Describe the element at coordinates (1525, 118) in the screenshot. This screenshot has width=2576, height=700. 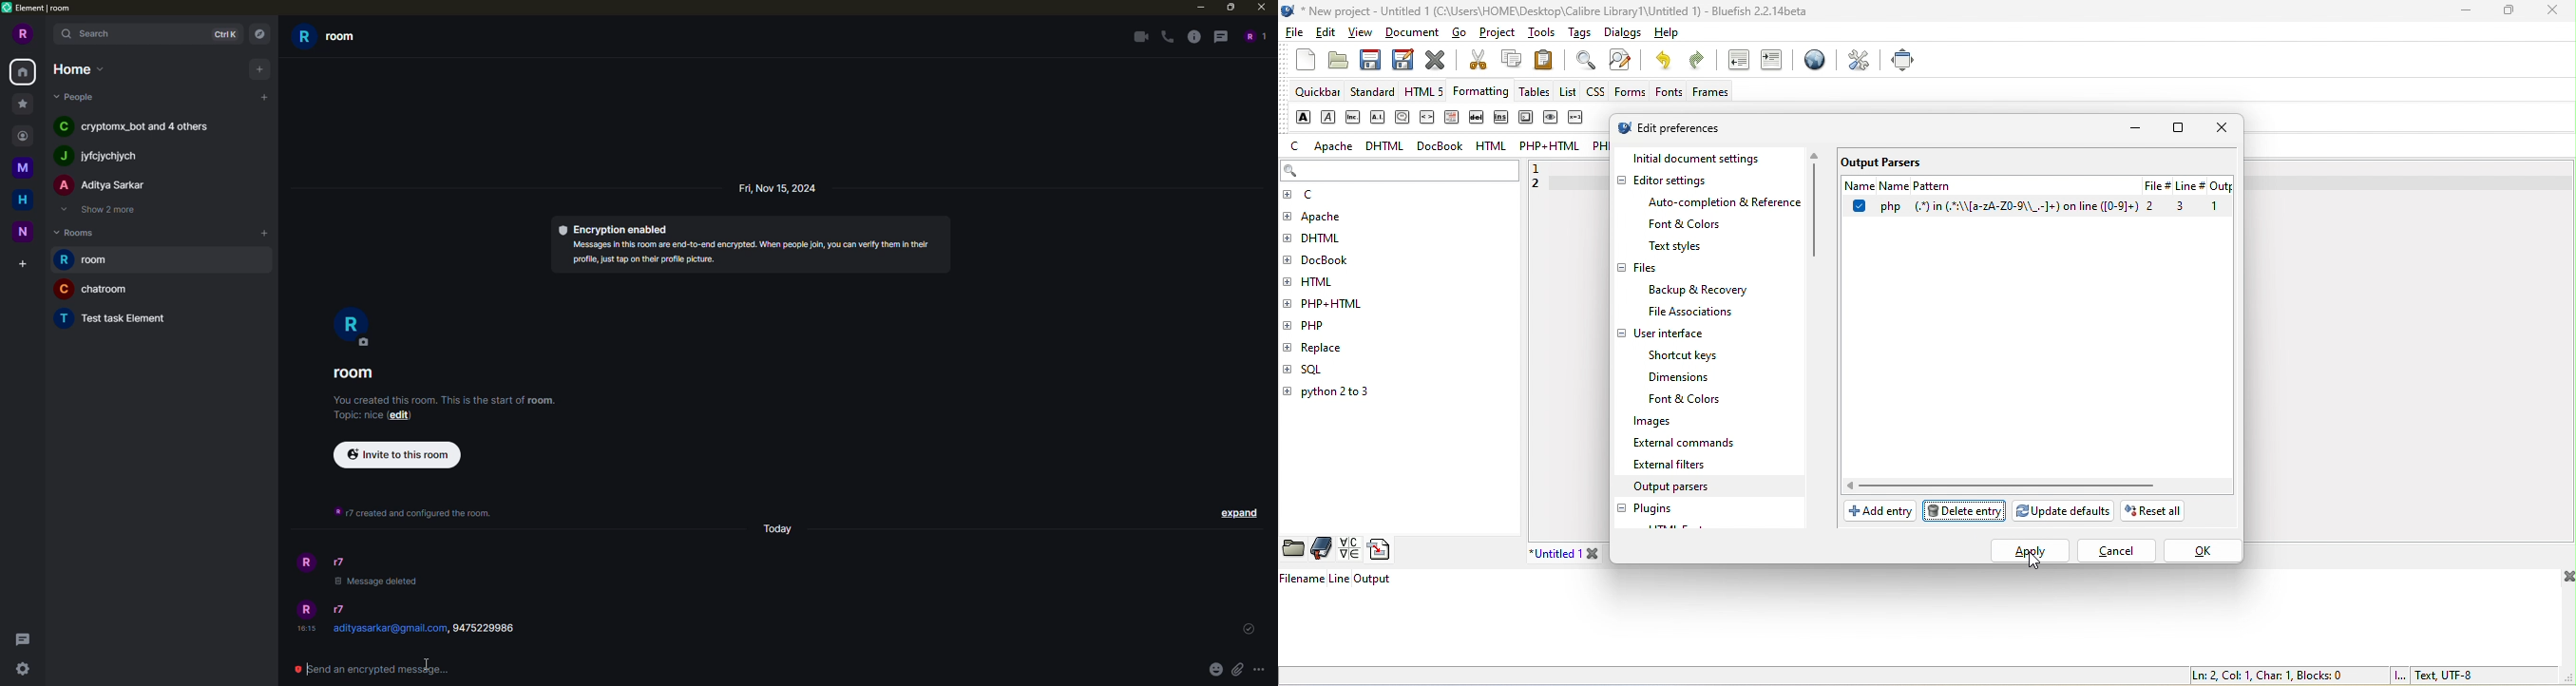
I see `keyboard` at that location.